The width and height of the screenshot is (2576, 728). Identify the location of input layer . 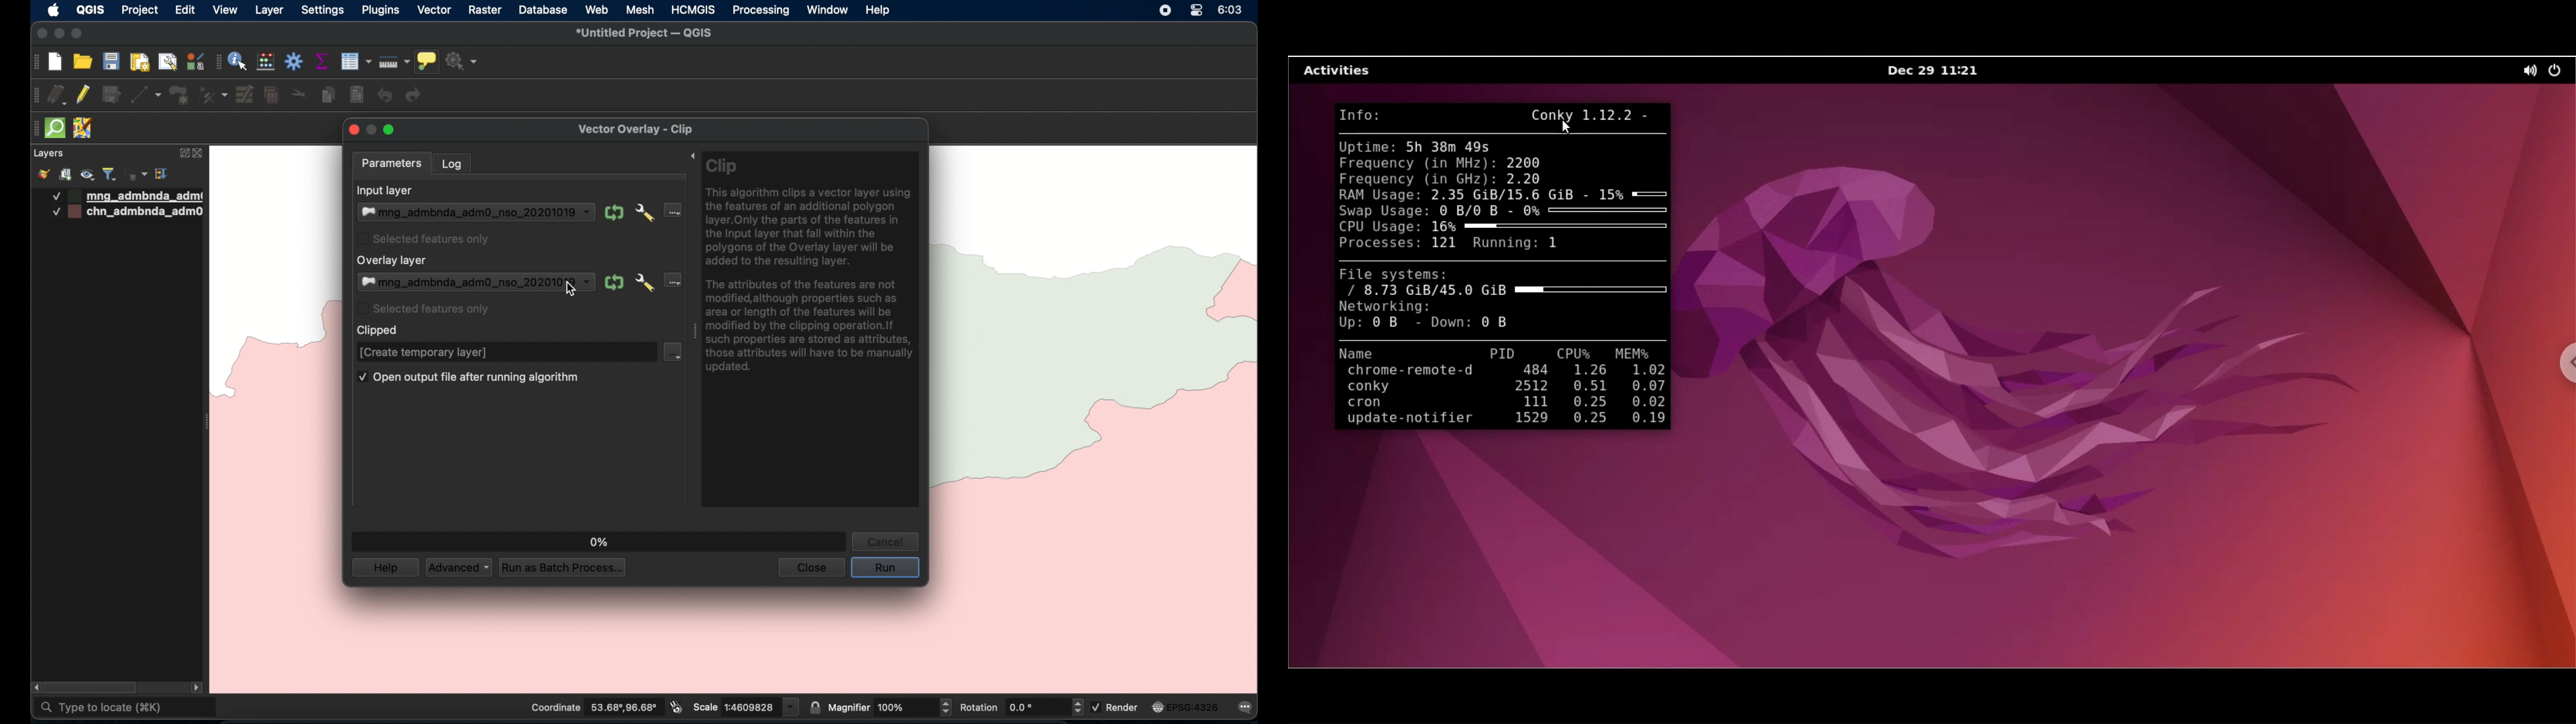
(386, 191).